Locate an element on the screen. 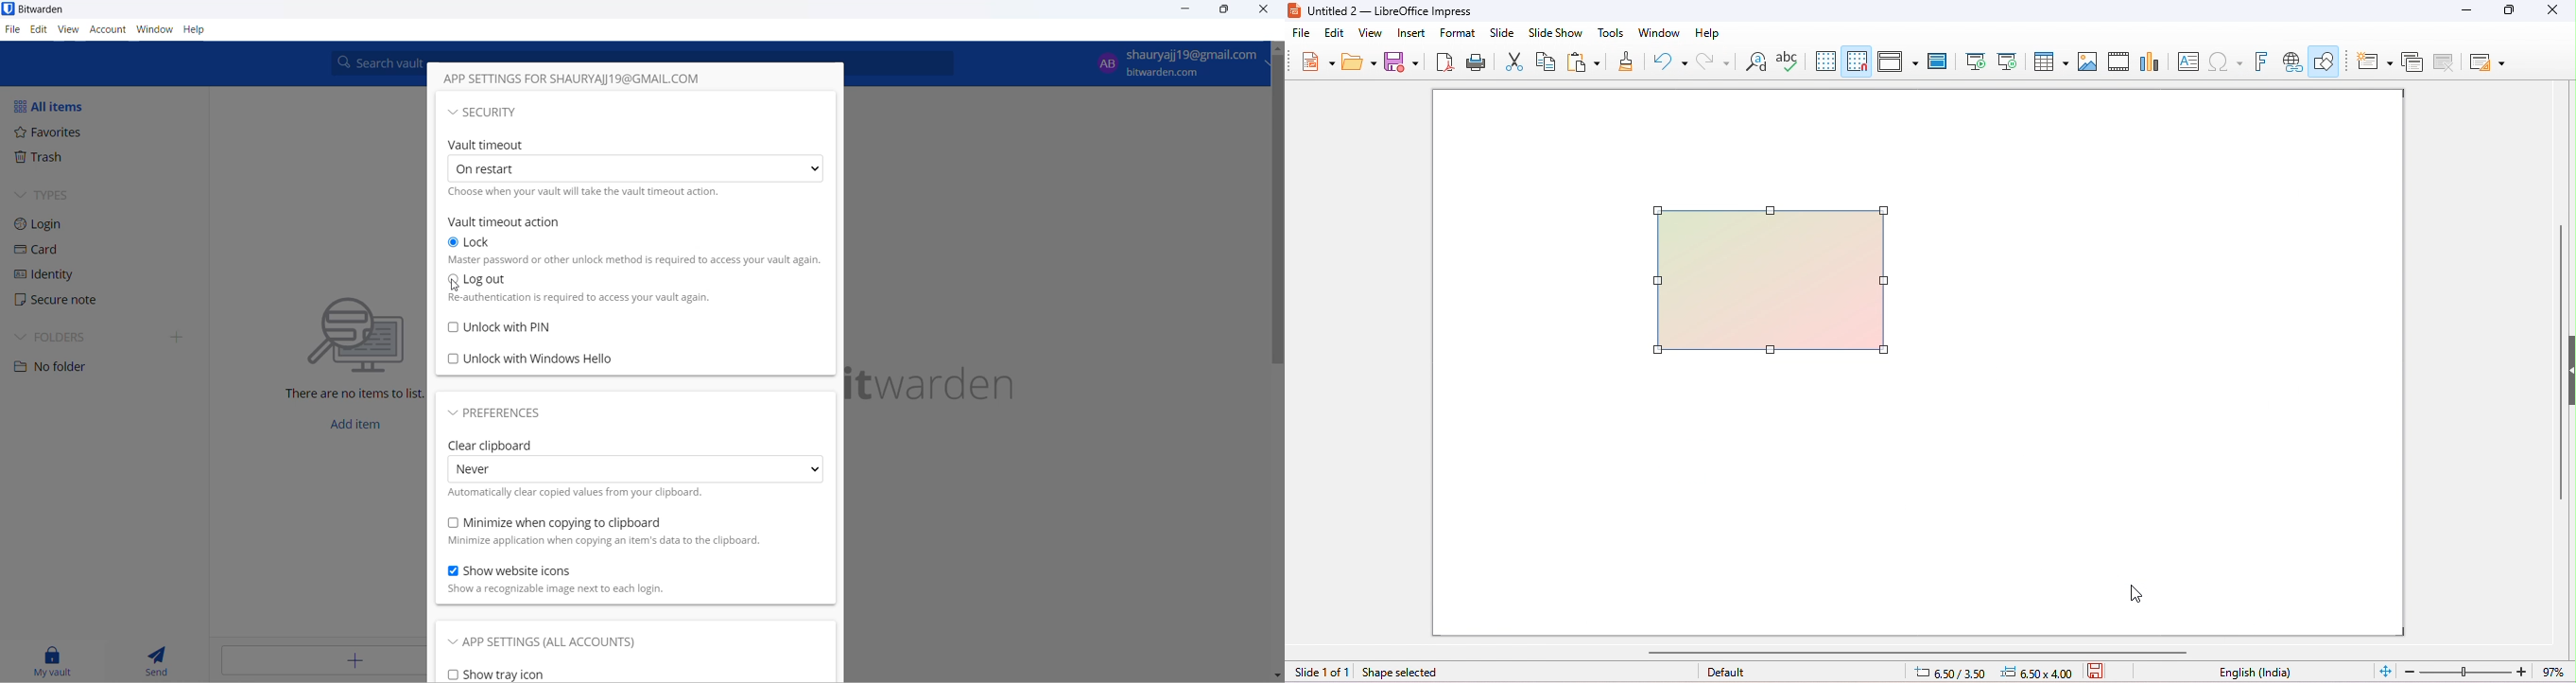 Image resolution: width=2576 pixels, height=700 pixels. minimize when copying to clipboard is located at coordinates (557, 520).